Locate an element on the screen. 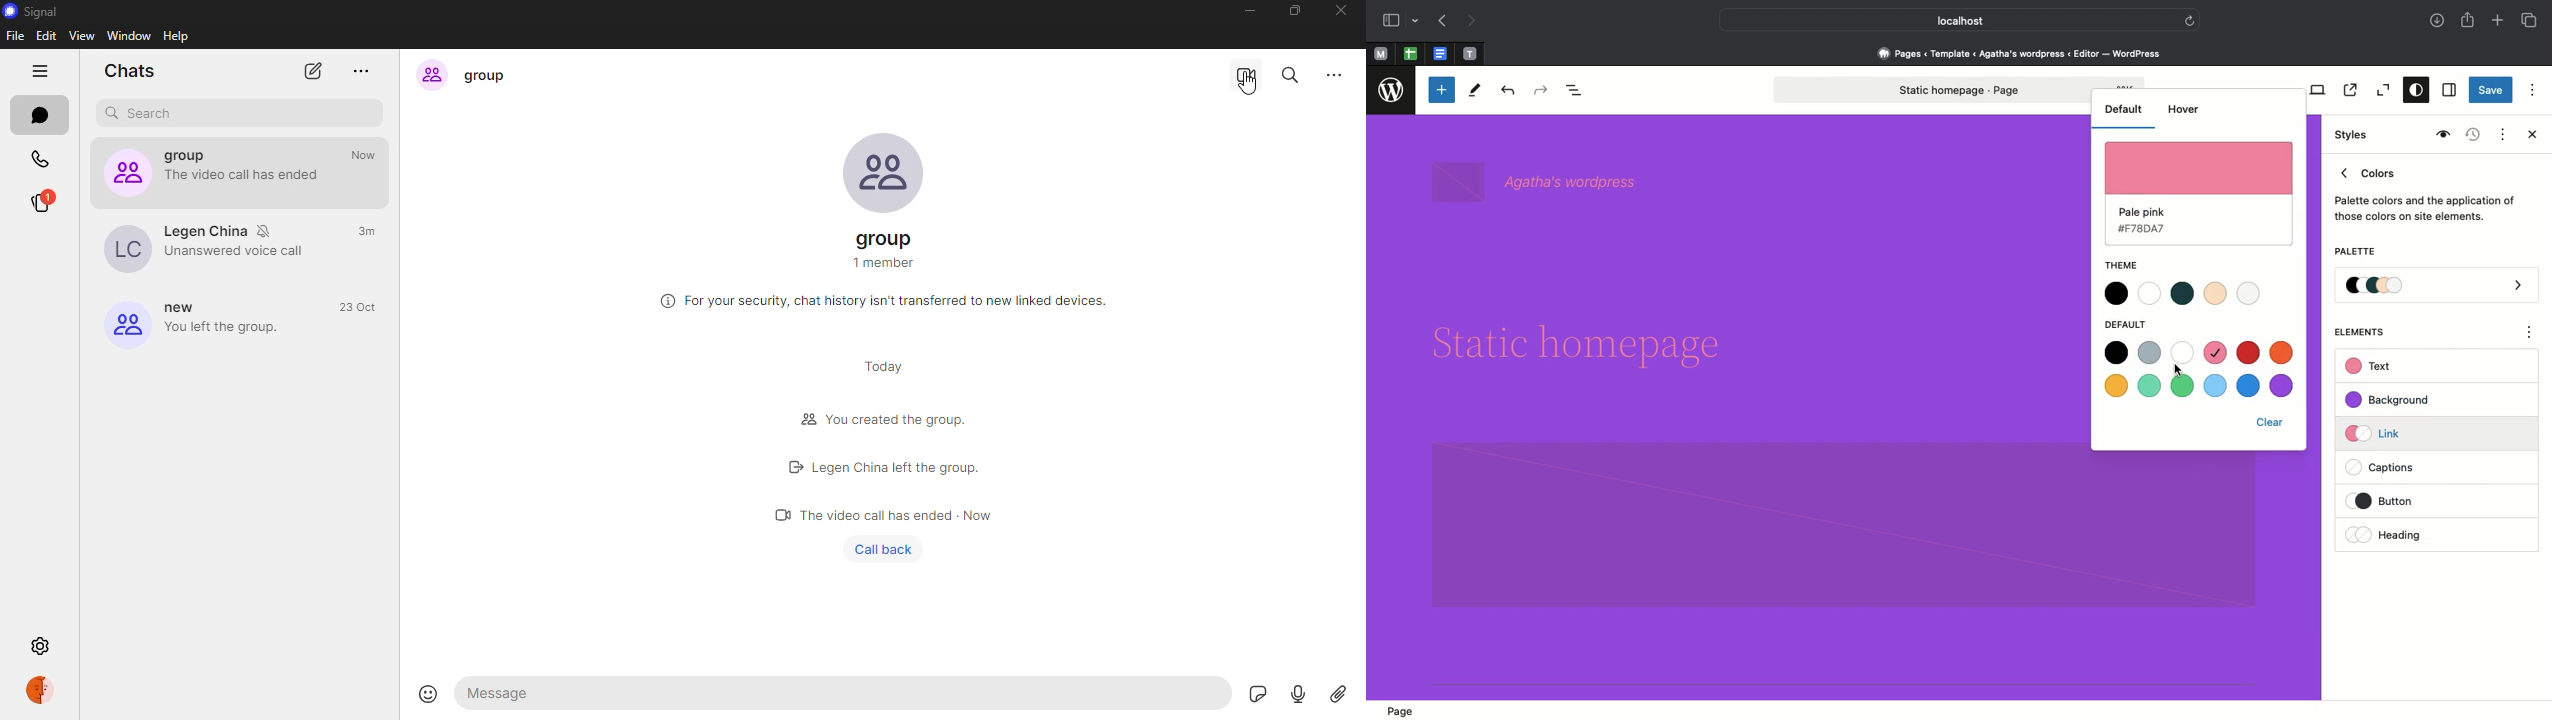  Pages < Template <Agatha's wordpress < editor - wordpress is located at coordinates (2025, 53).